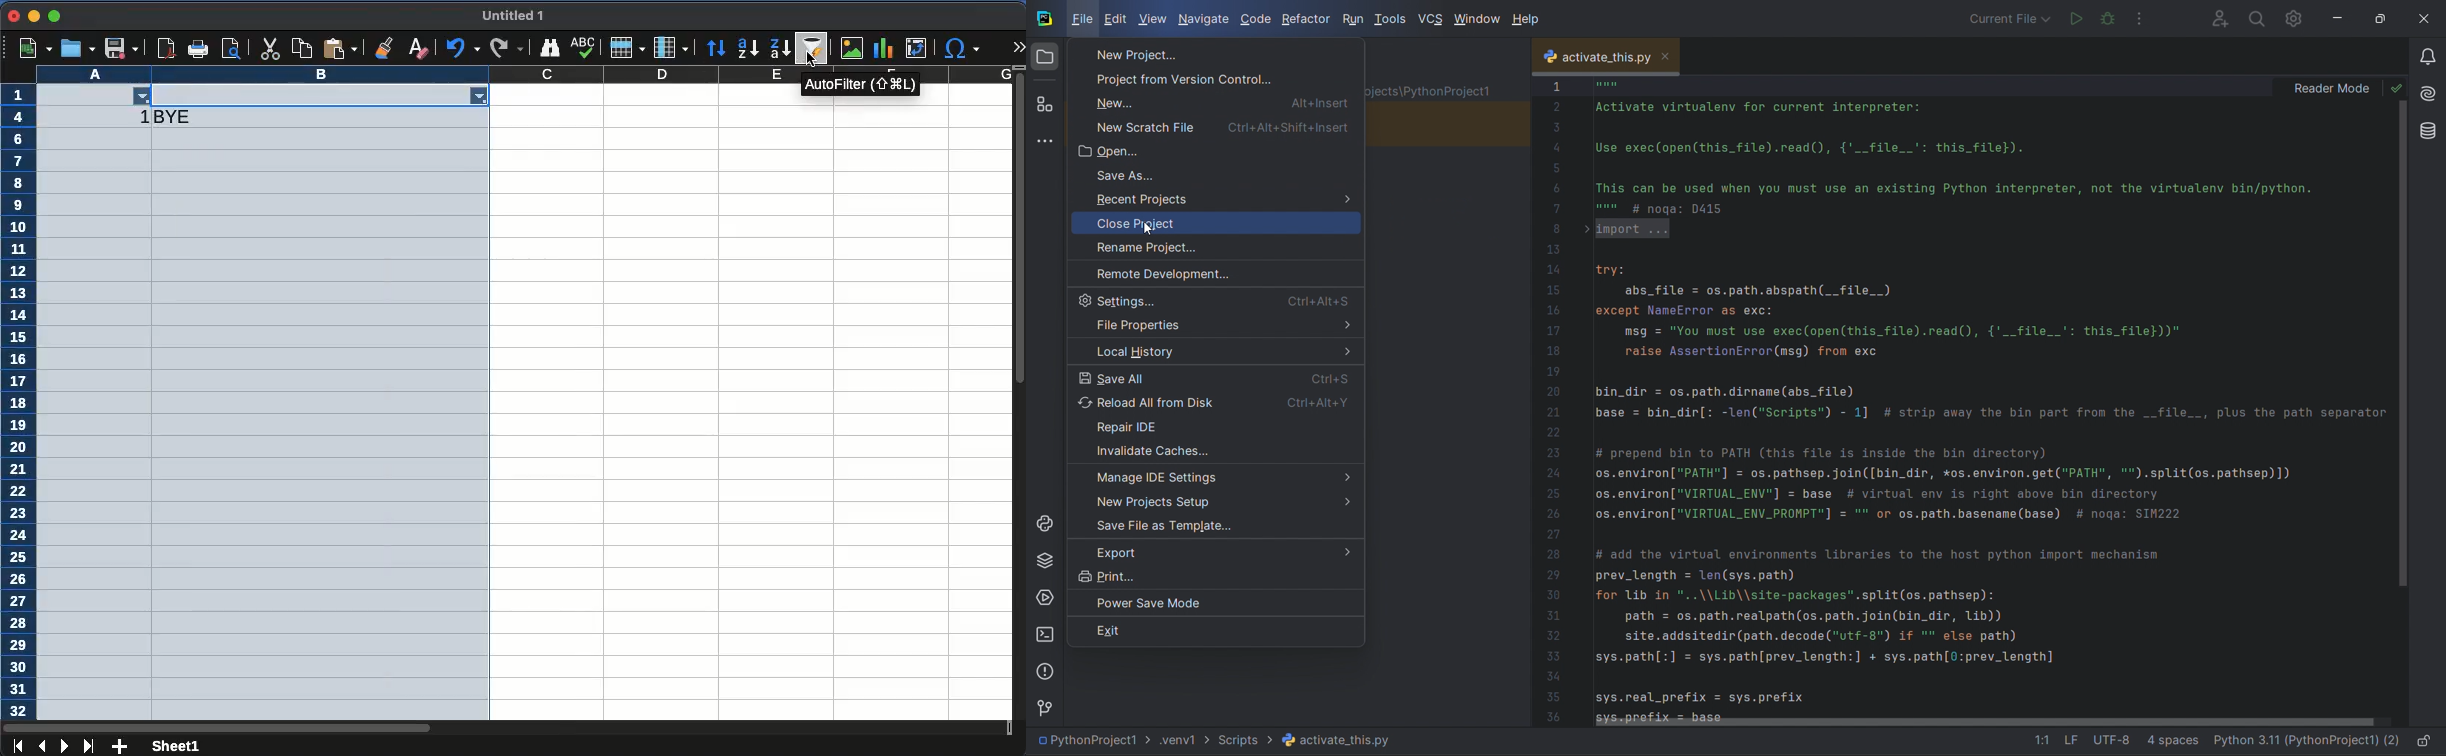 This screenshot has width=2464, height=756. Describe the element at coordinates (78, 49) in the screenshot. I see `open` at that location.